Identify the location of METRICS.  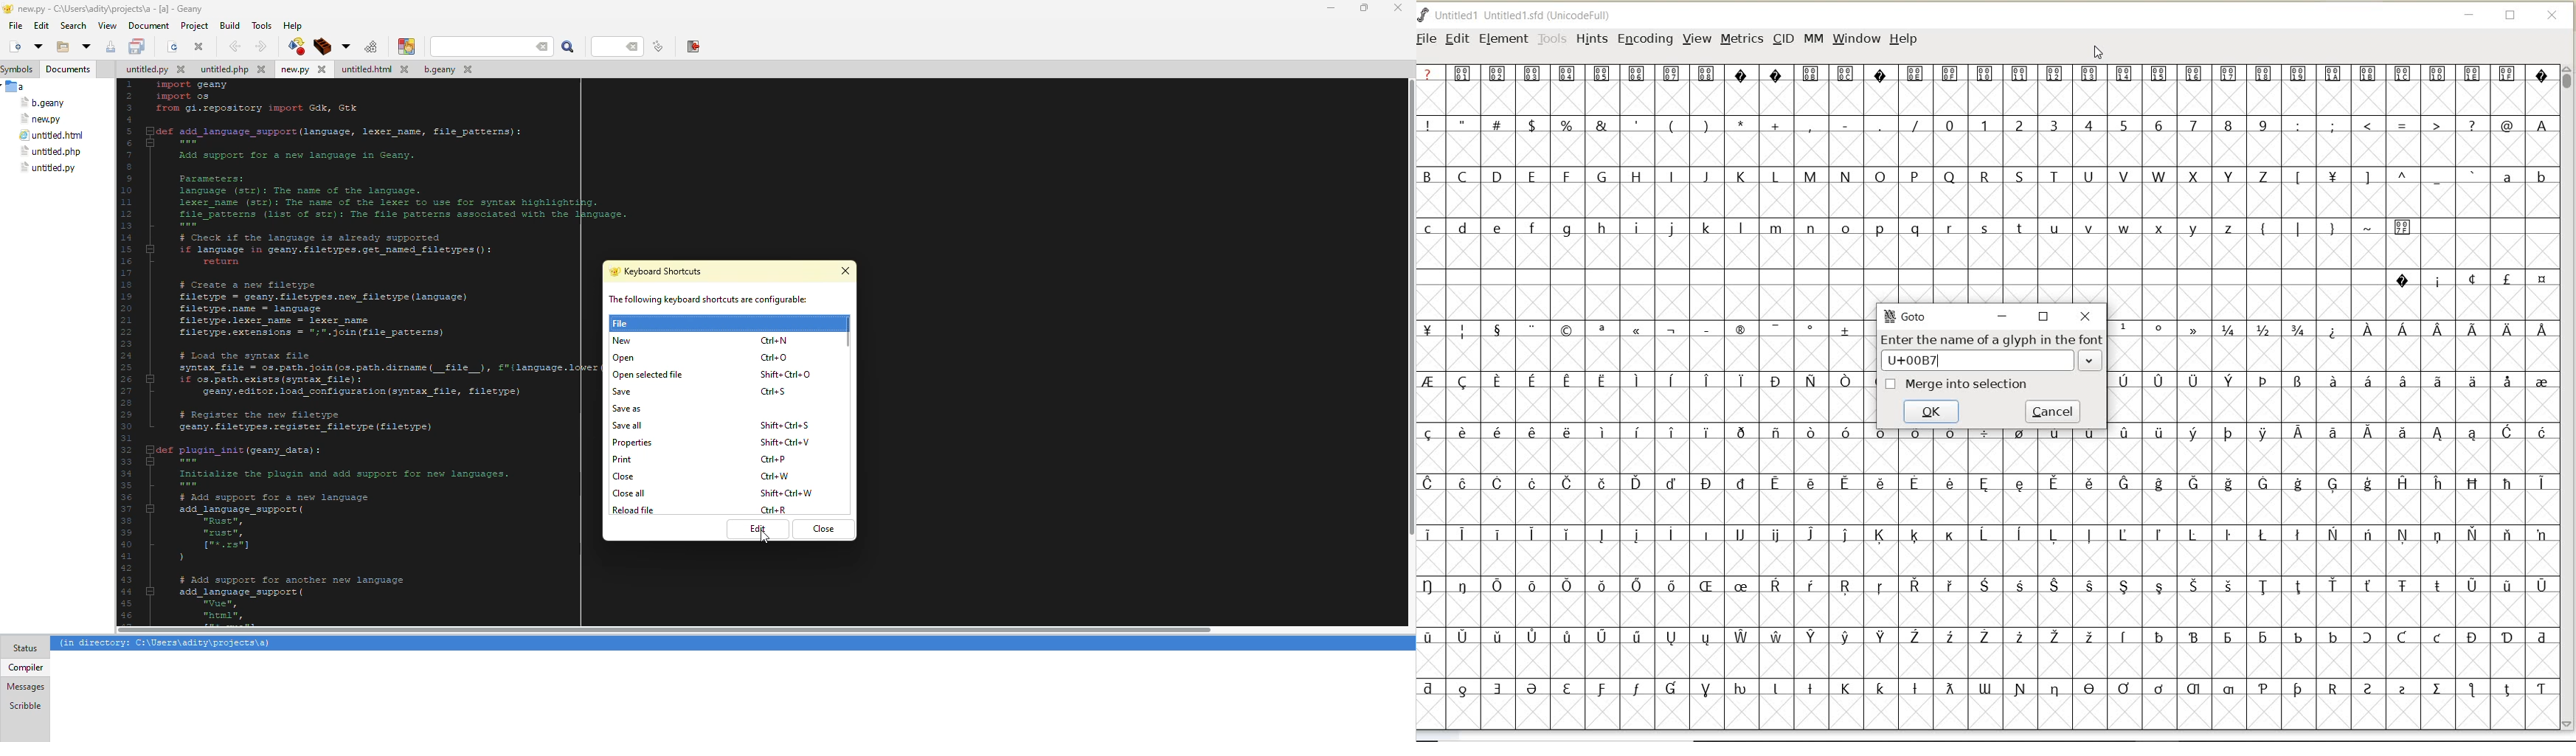
(1741, 40).